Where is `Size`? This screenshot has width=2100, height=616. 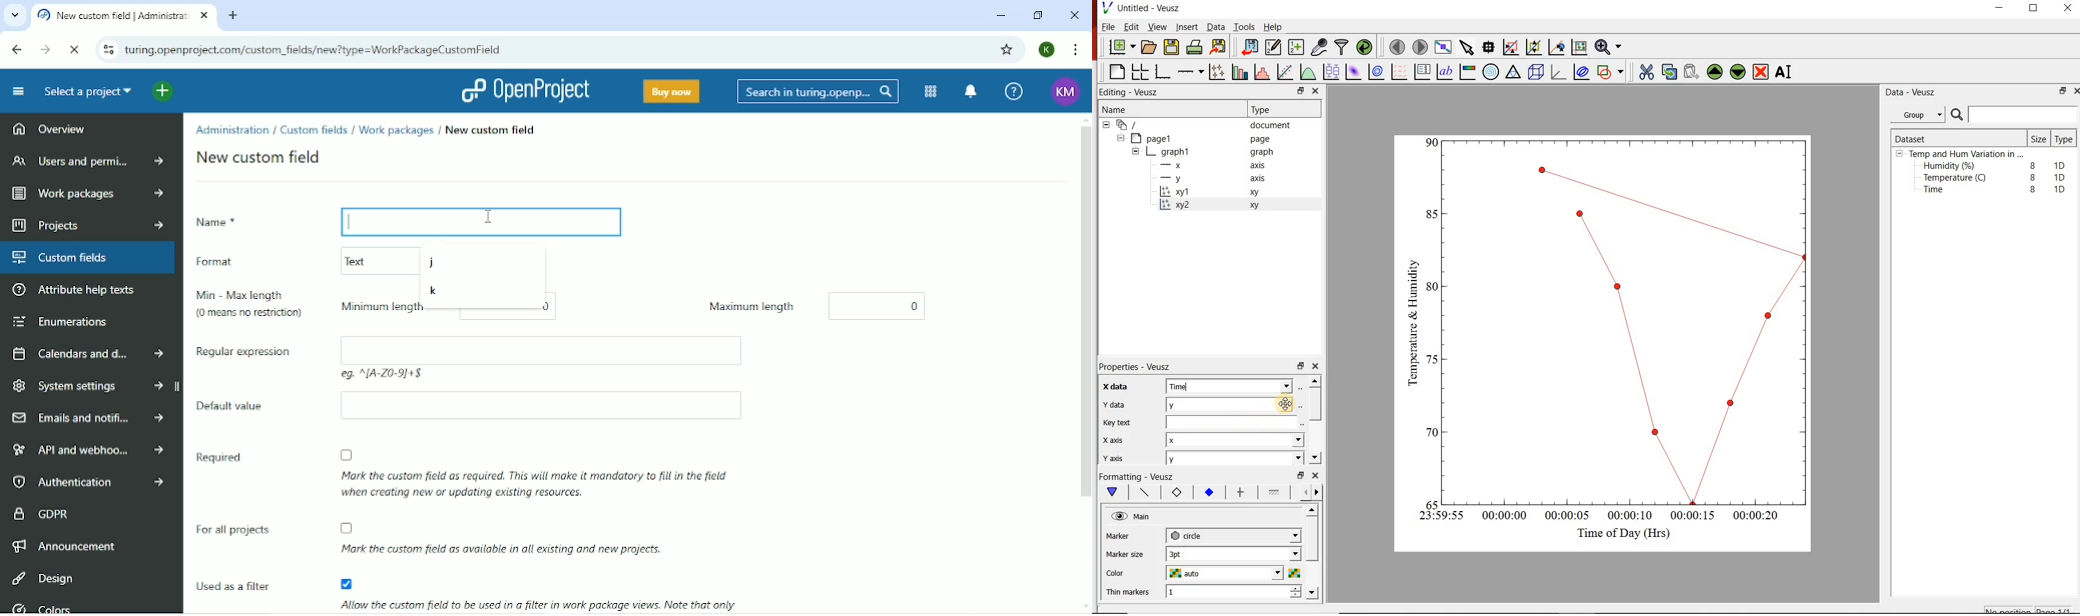
Size is located at coordinates (2038, 138).